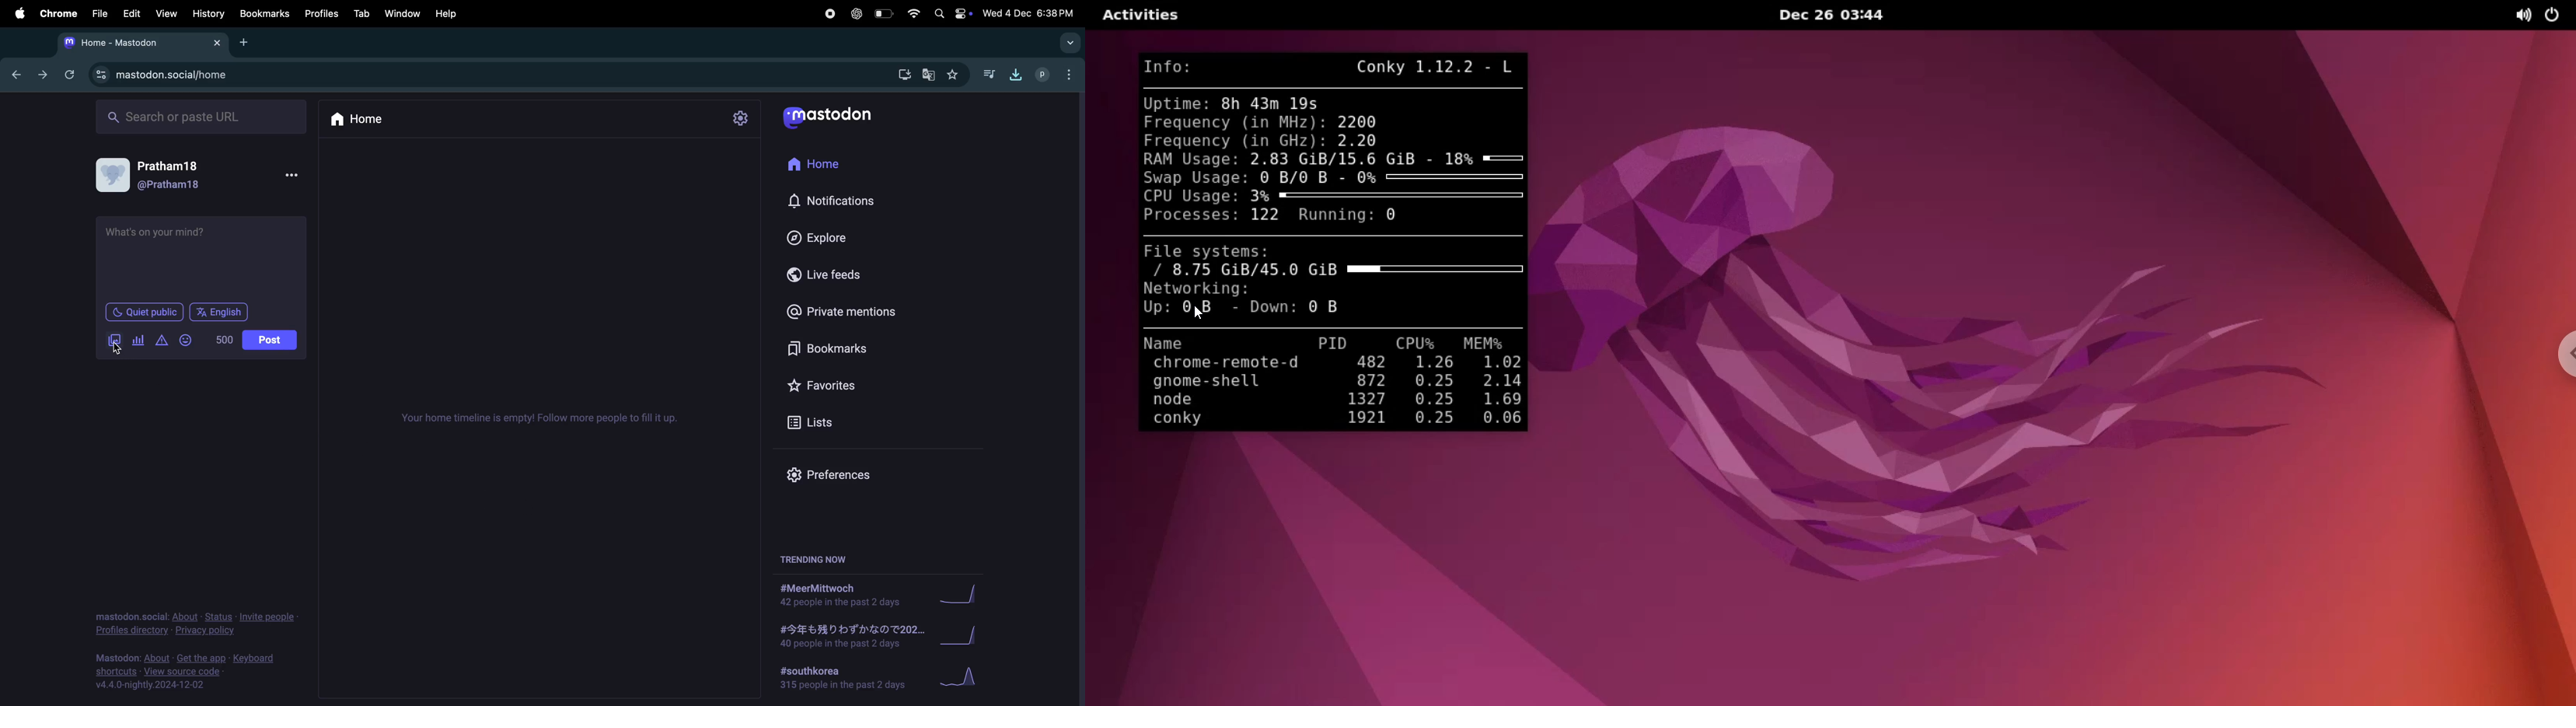 The height and width of the screenshot is (728, 2576). Describe the element at coordinates (160, 74) in the screenshot. I see `mastodon url` at that location.